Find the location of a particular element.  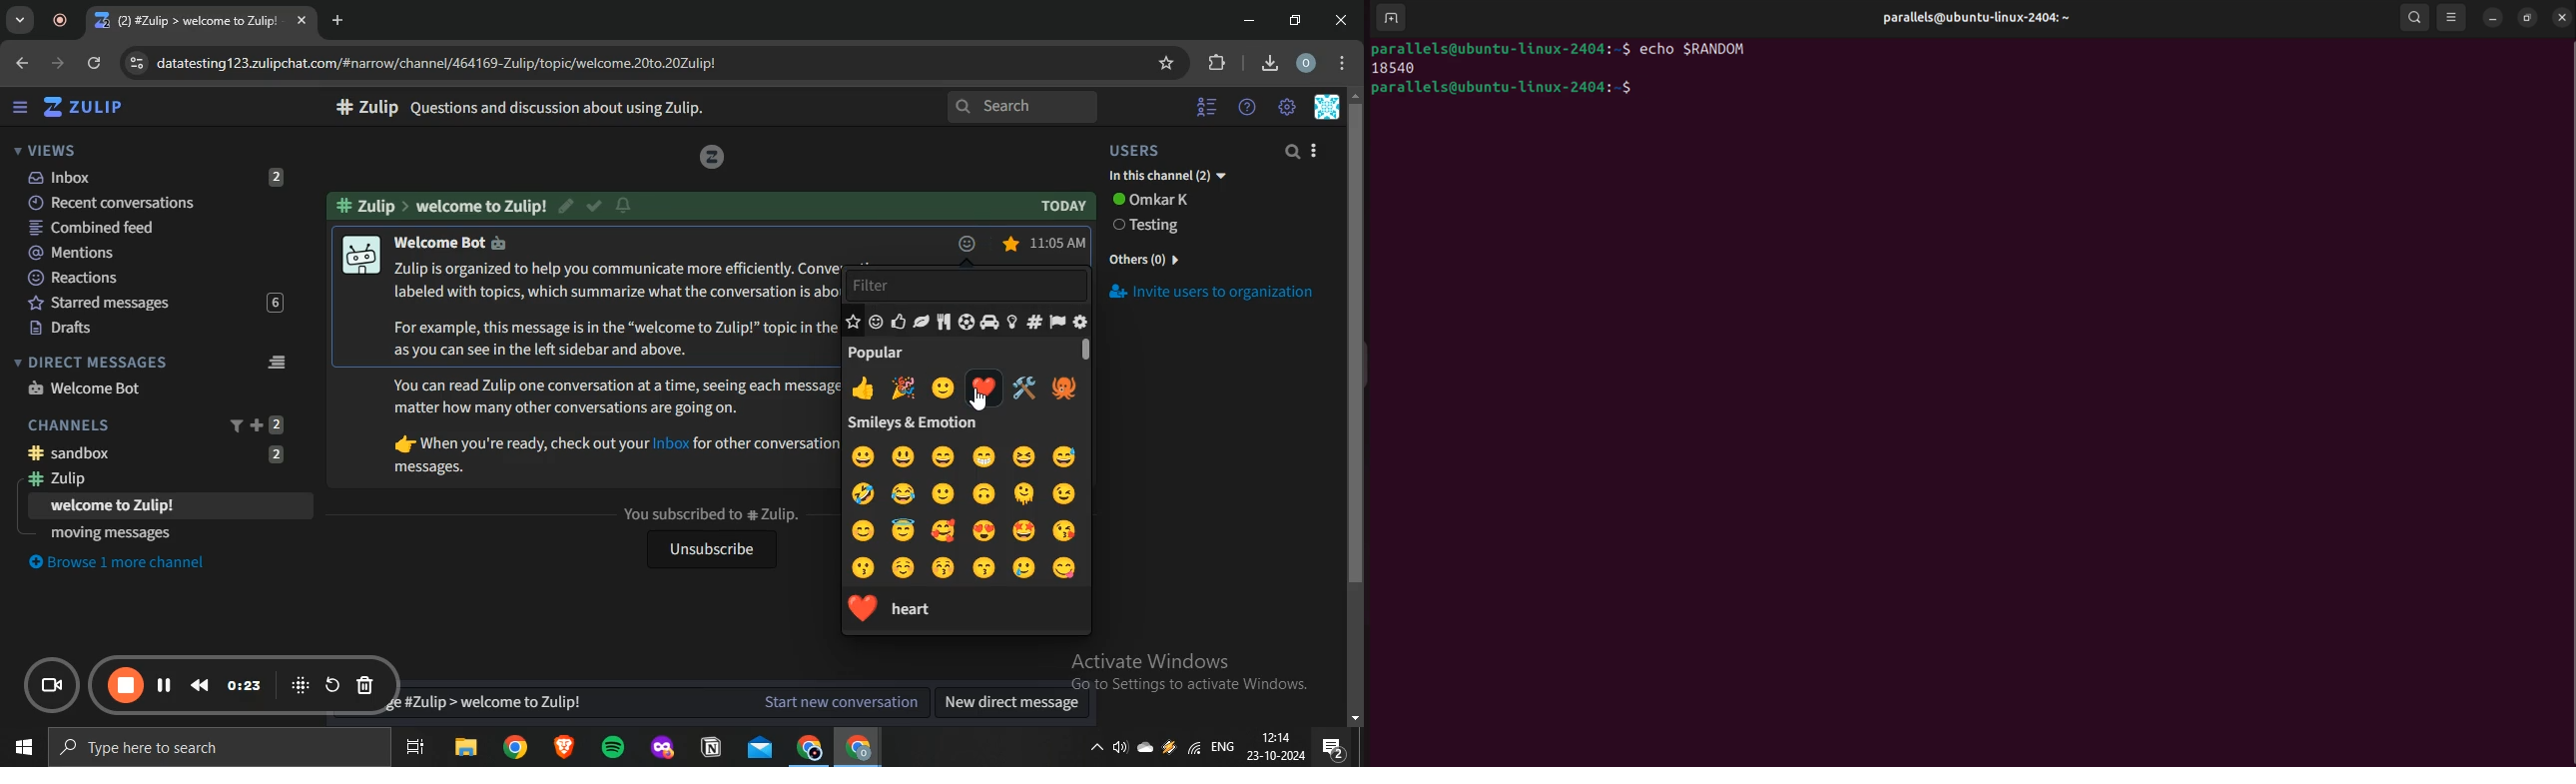

close is located at coordinates (2562, 15).